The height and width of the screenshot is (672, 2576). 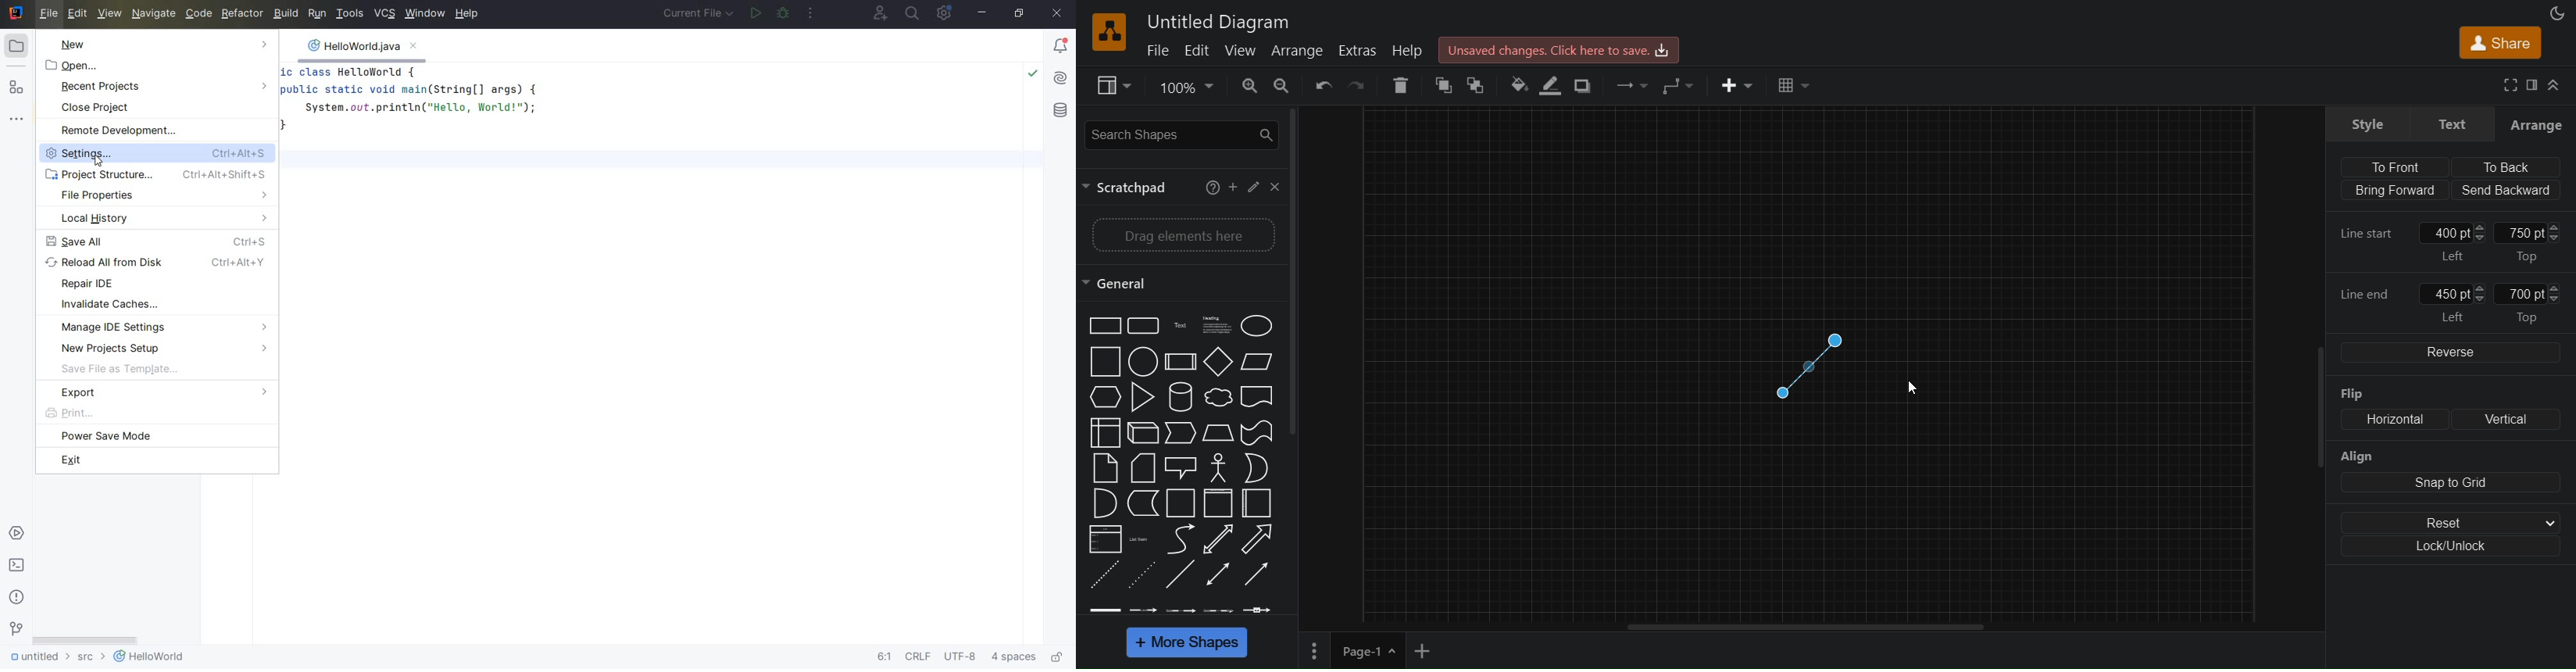 I want to click on Tape, so click(x=1256, y=432).